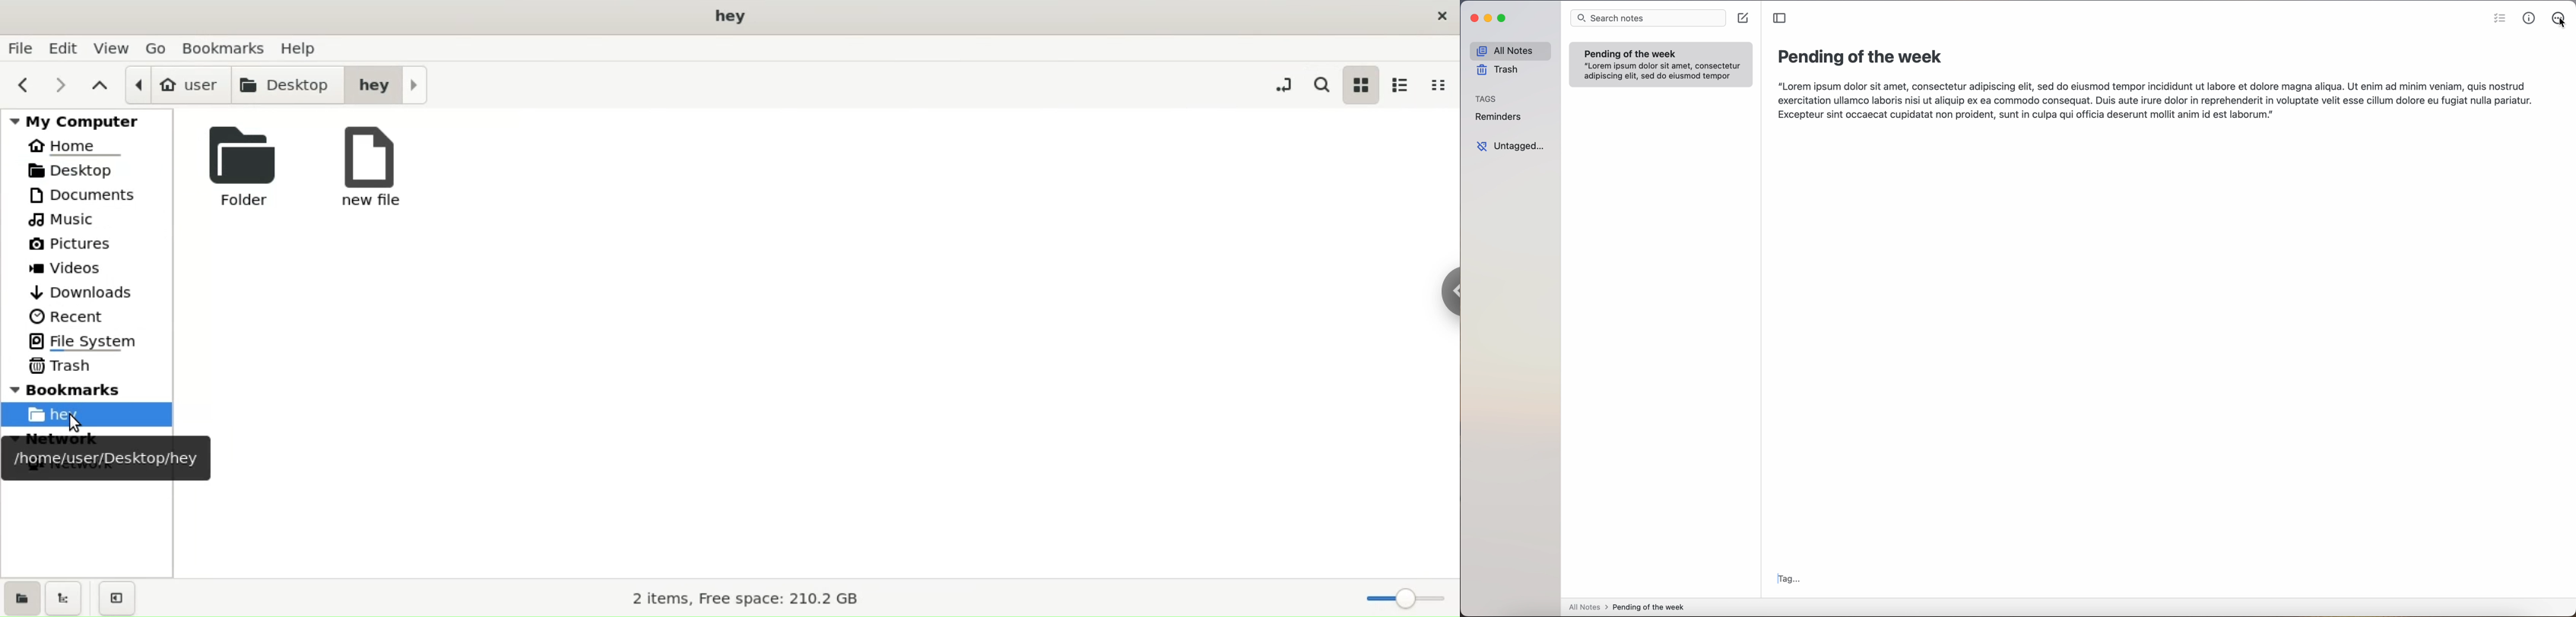  What do you see at coordinates (1508, 51) in the screenshot?
I see `all notes` at bounding box center [1508, 51].